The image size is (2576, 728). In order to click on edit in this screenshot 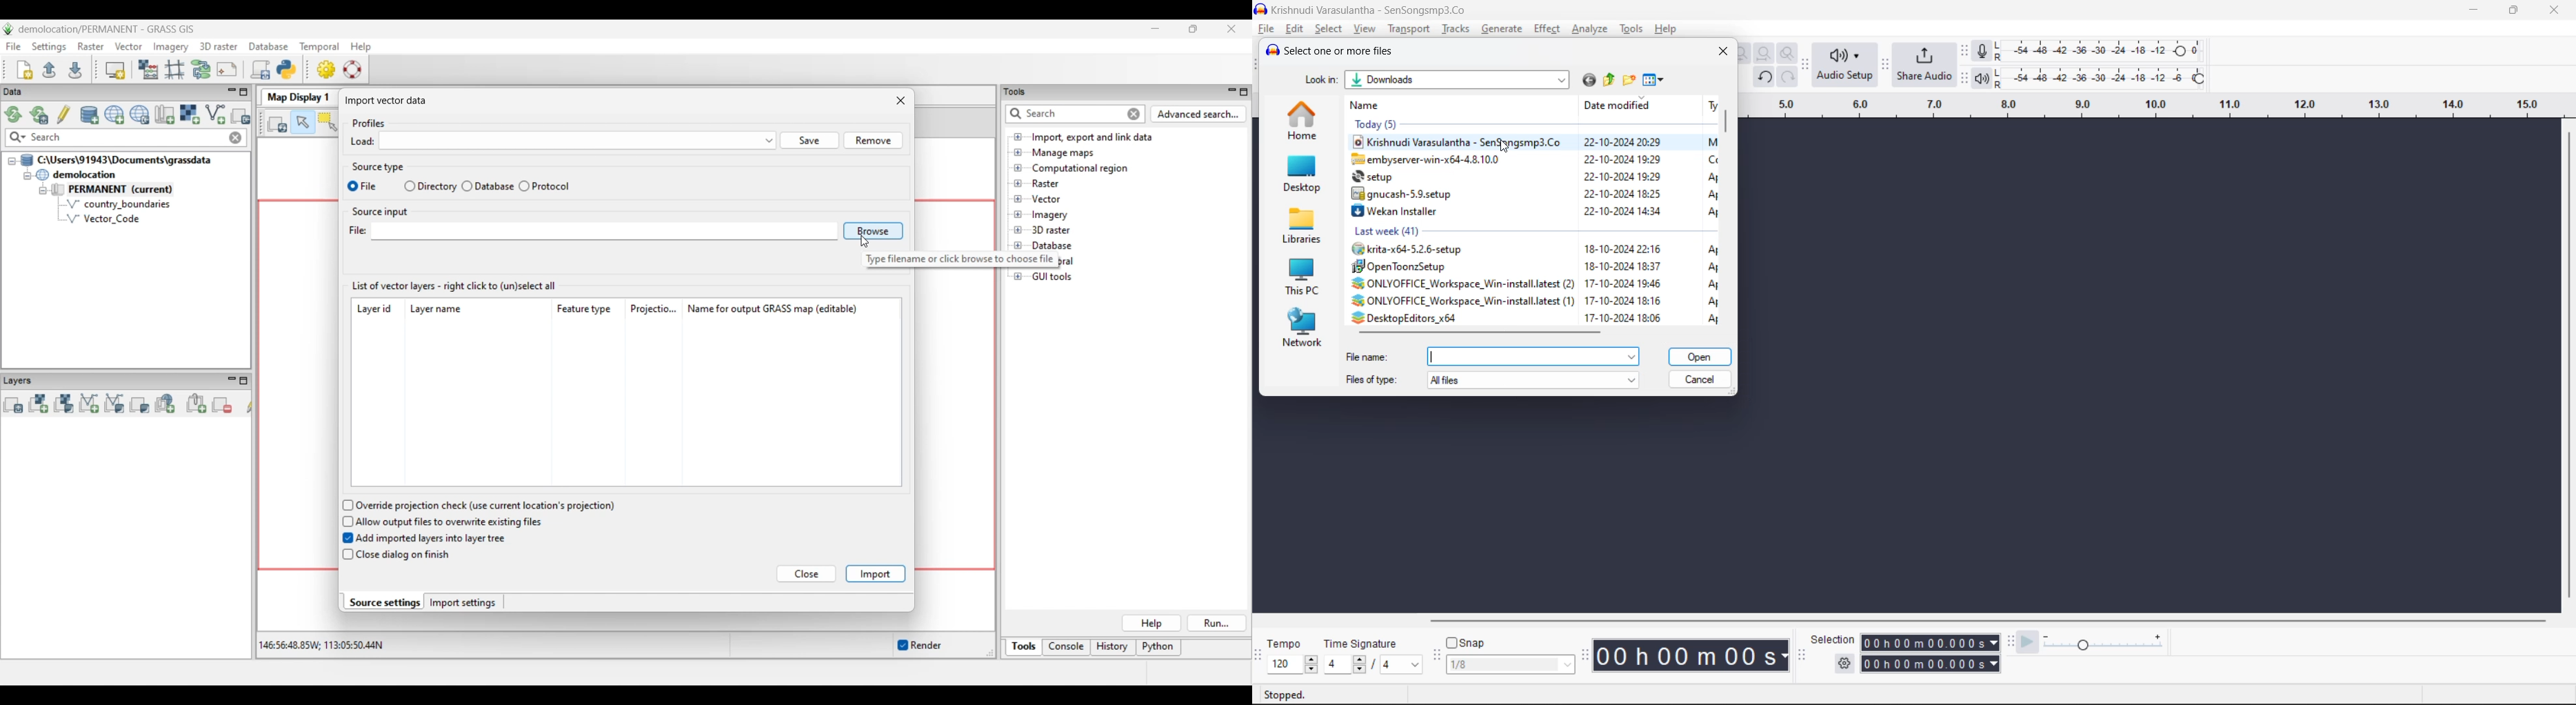, I will do `click(1295, 29)`.